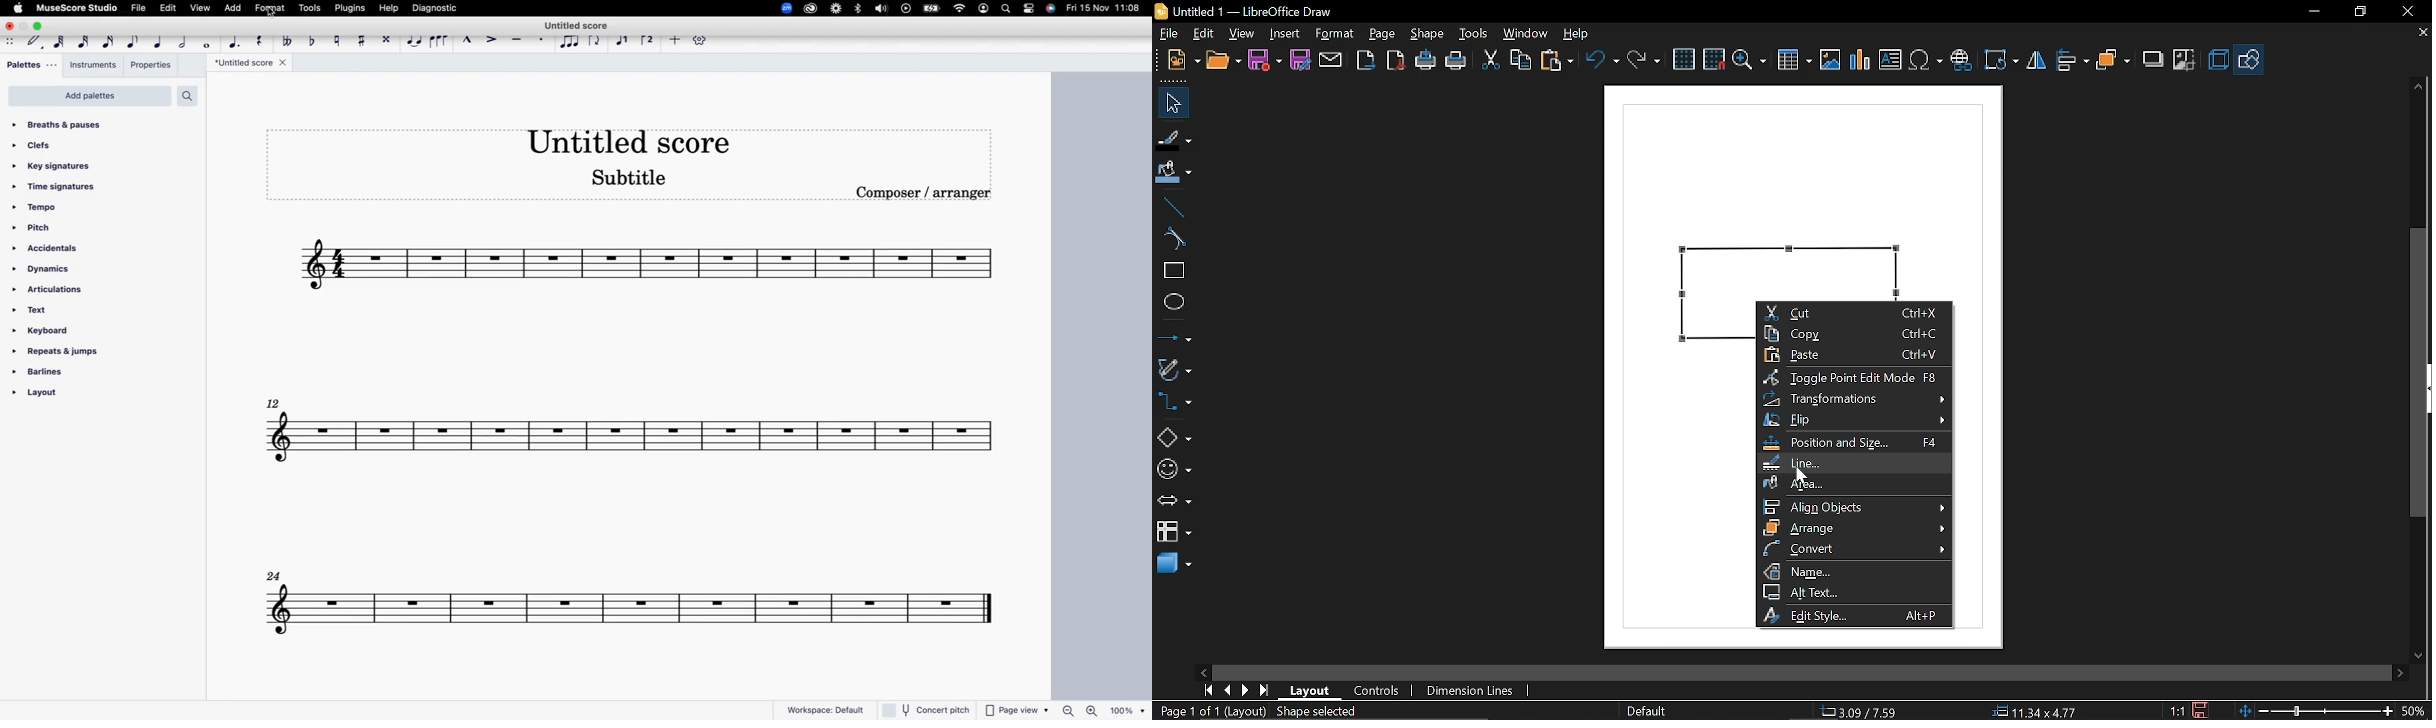 This screenshot has width=2436, height=728. I want to click on Position and size, so click(1852, 443).